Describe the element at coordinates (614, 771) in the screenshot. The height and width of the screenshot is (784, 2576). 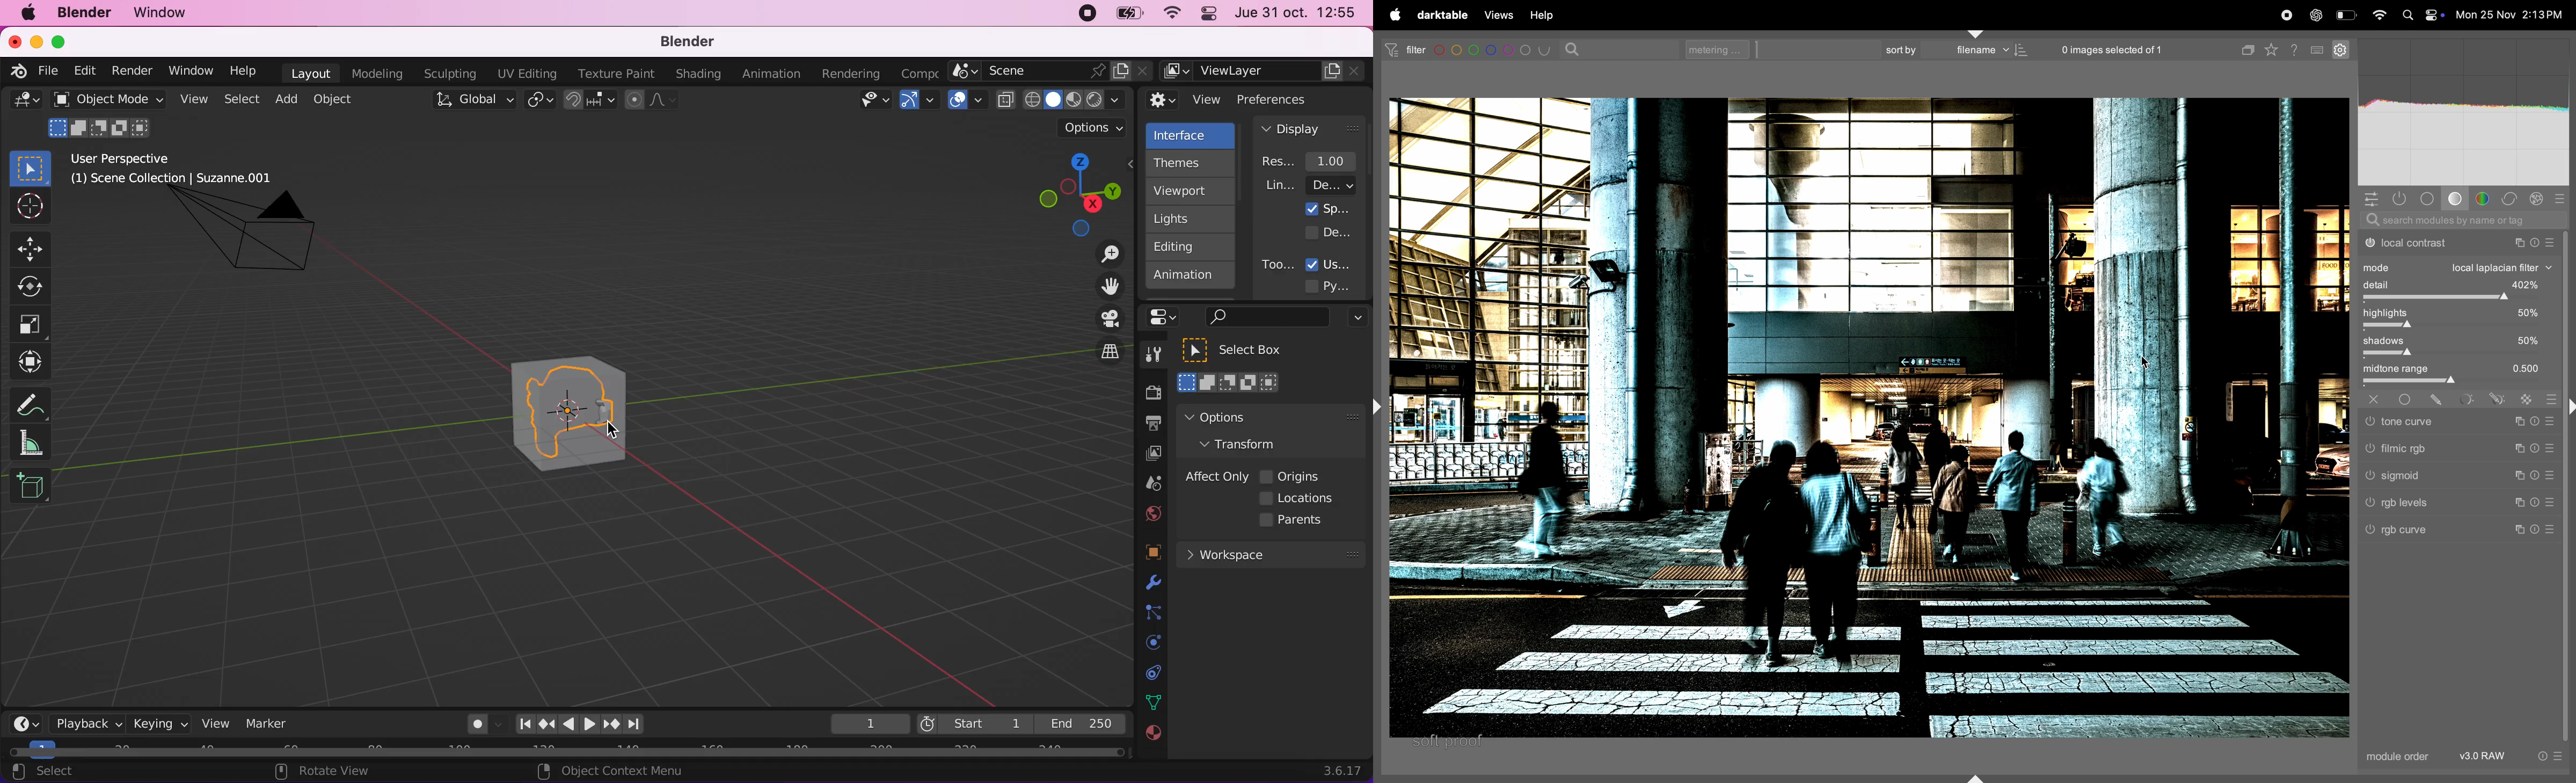
I see `object context menu` at that location.